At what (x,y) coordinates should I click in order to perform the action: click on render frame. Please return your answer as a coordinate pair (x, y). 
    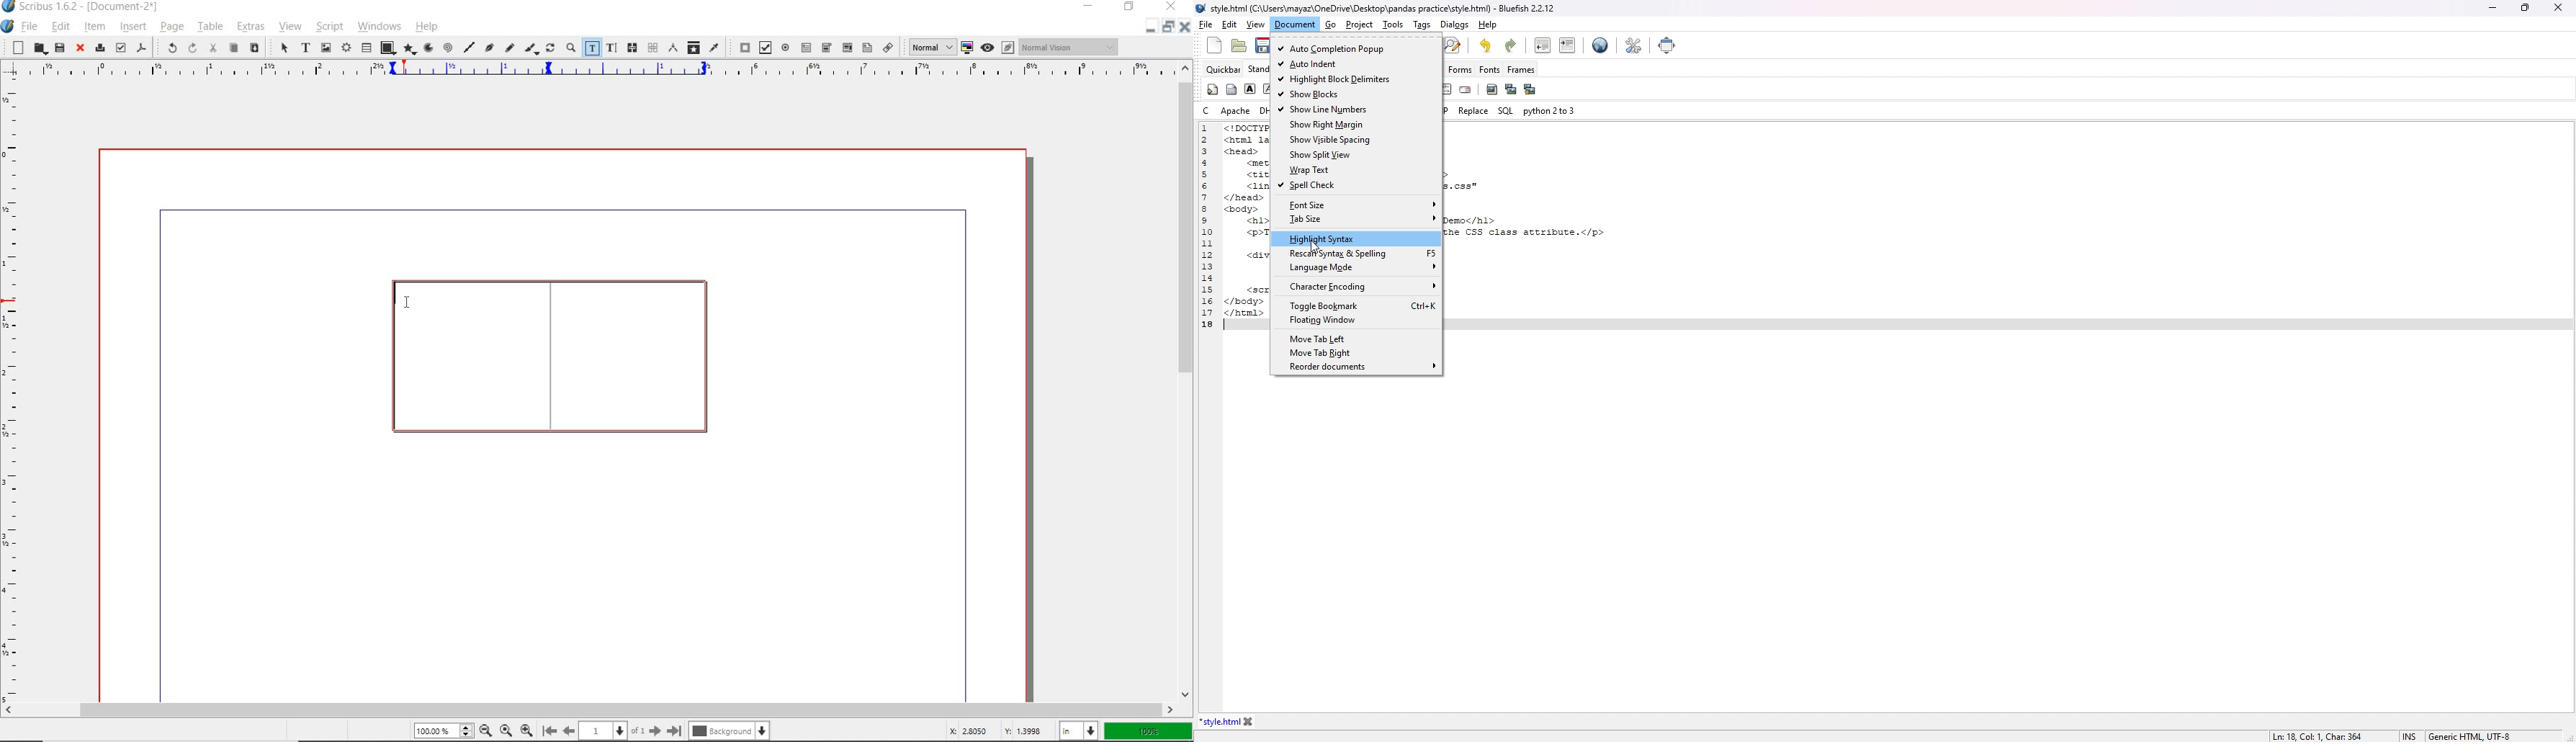
    Looking at the image, I should click on (345, 47).